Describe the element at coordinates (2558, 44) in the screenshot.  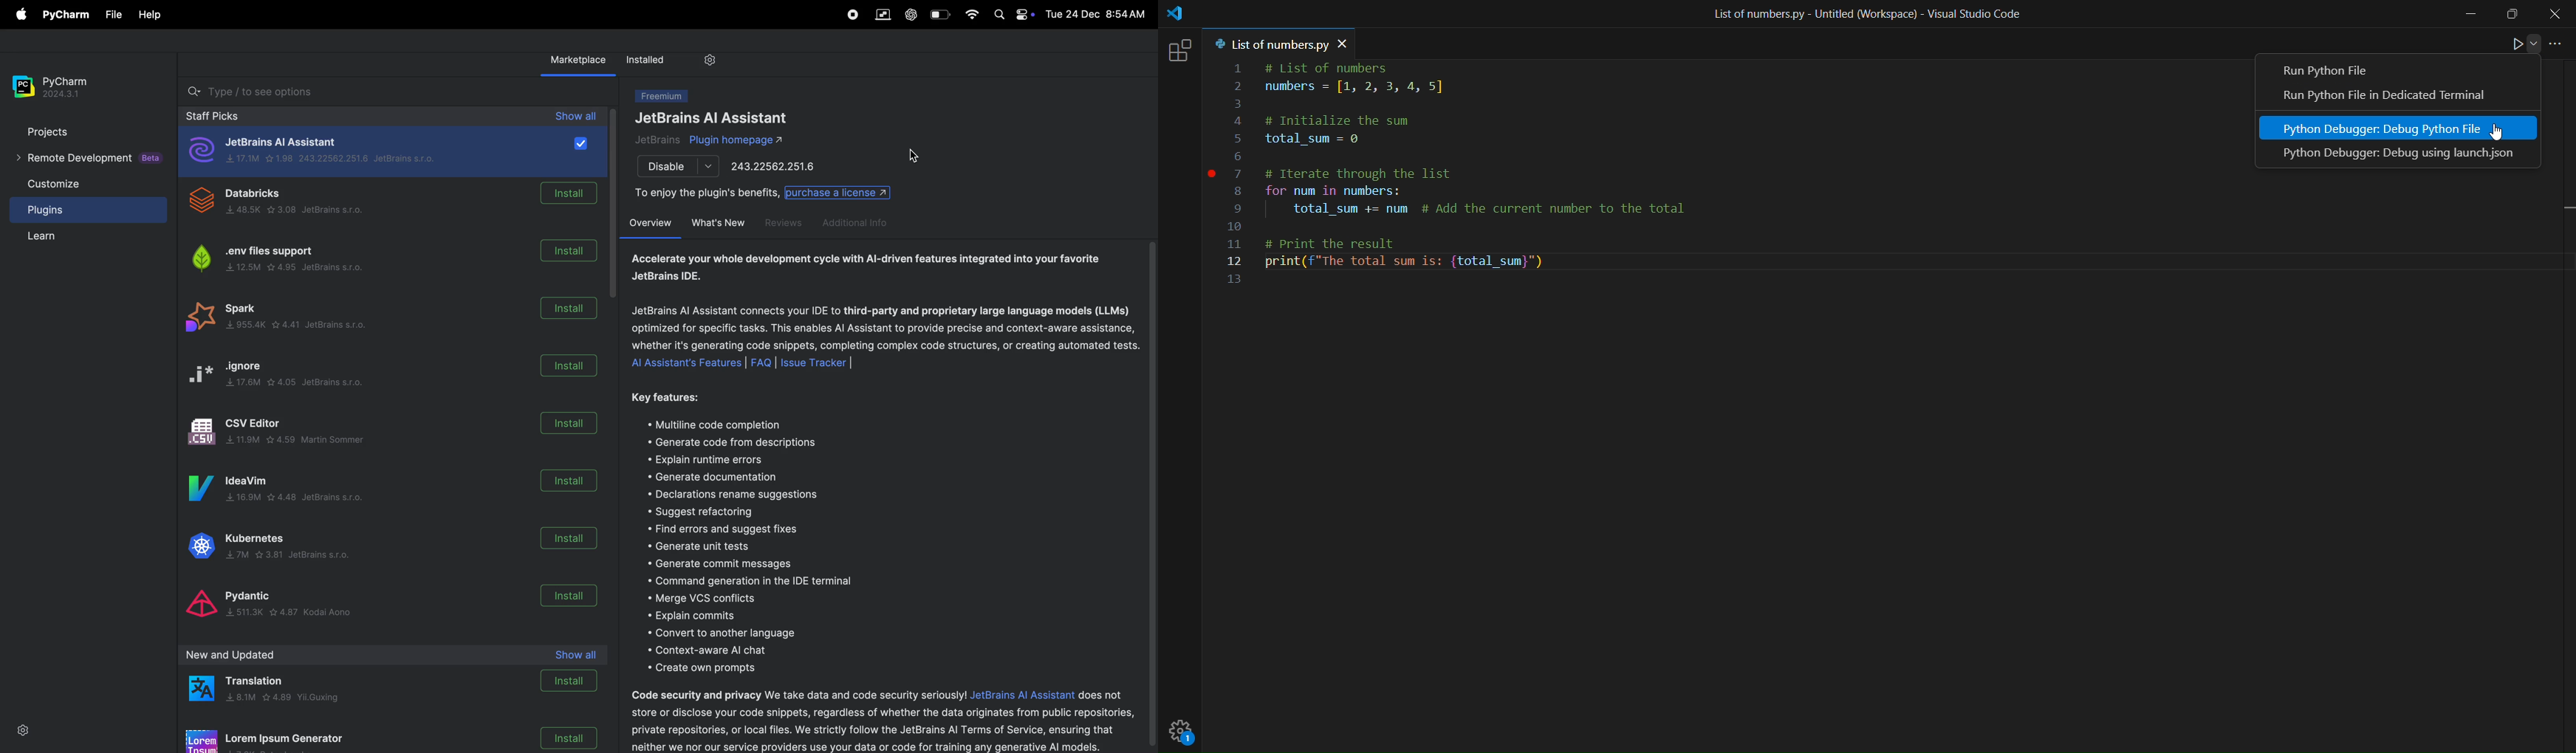
I see `more actions` at that location.